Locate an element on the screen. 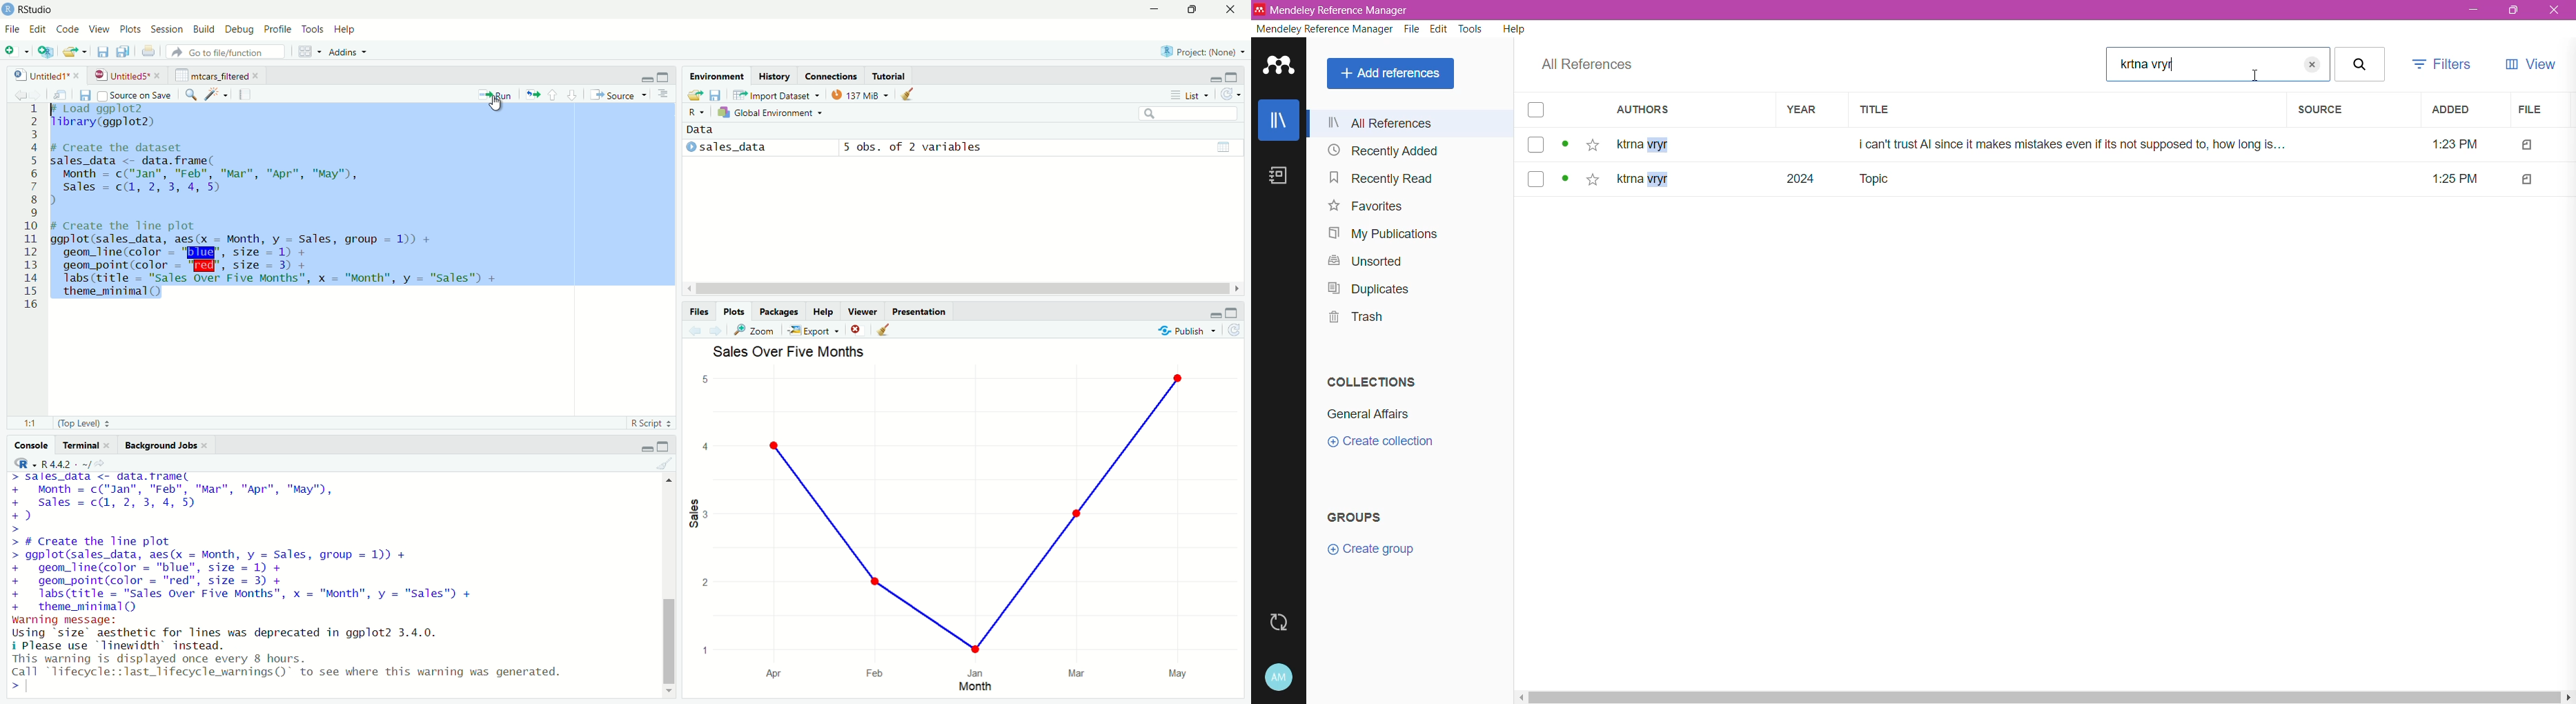  select file is located at coordinates (1533, 146).